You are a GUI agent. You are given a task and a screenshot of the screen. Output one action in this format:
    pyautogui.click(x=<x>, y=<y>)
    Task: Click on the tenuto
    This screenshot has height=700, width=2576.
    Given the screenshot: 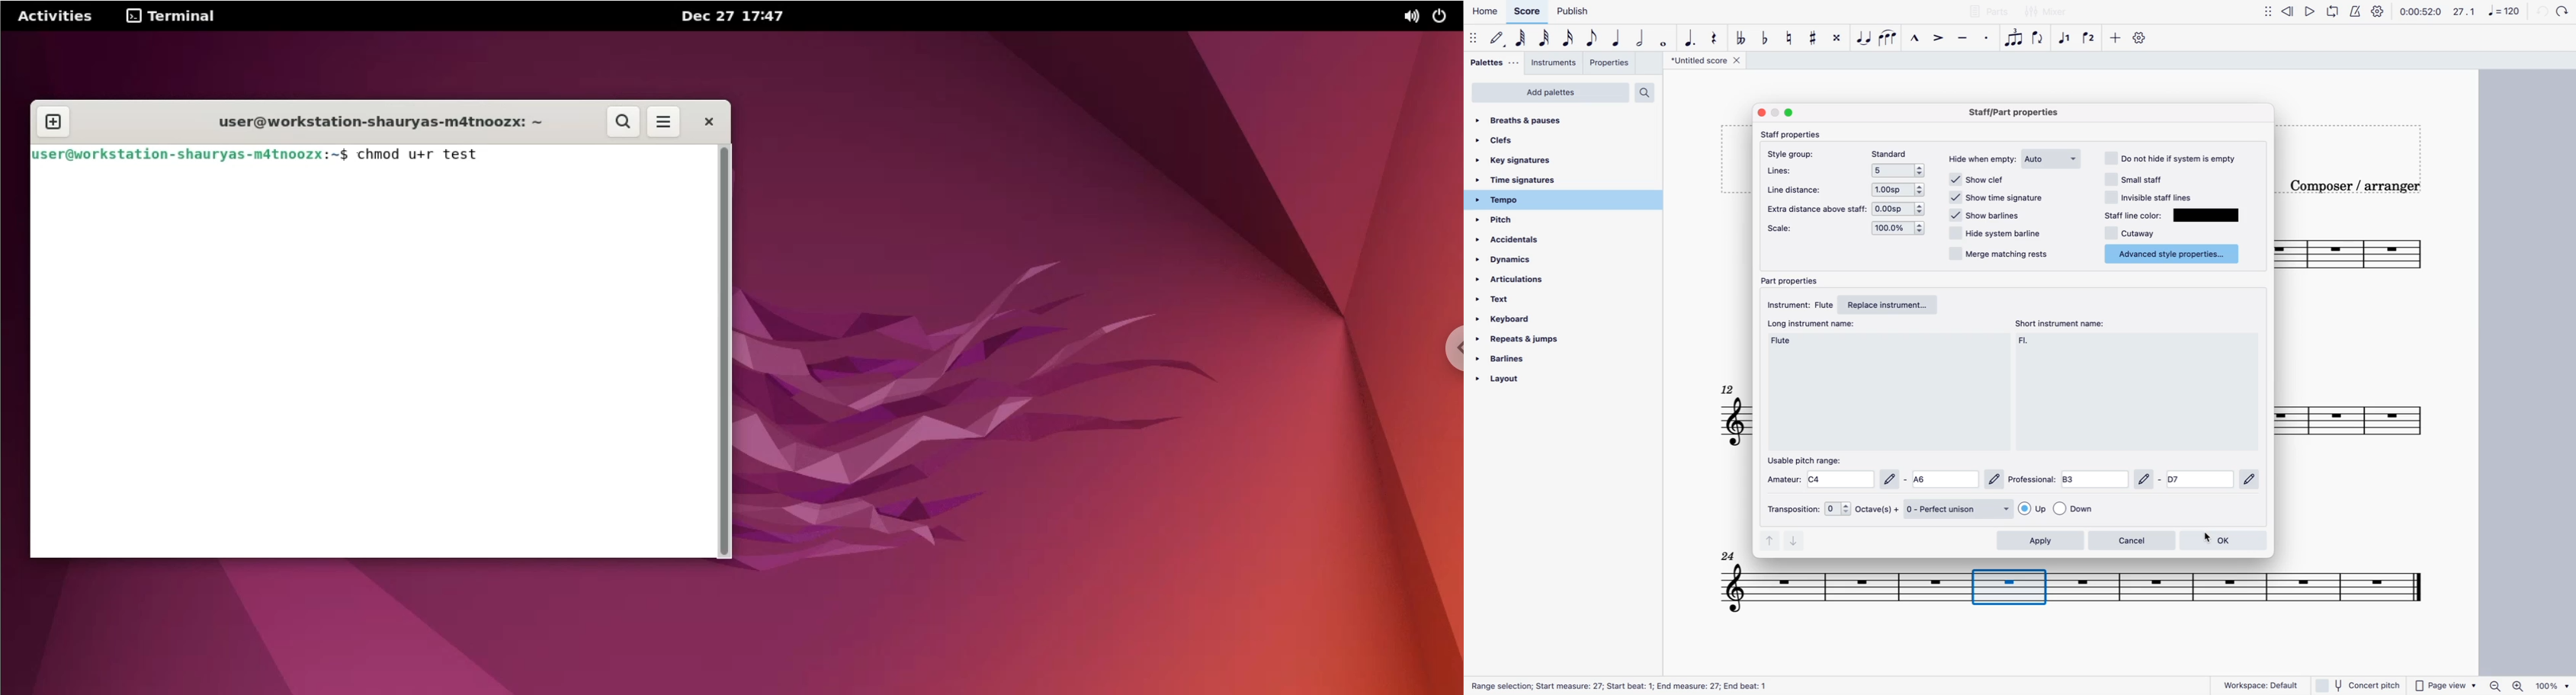 What is the action you would take?
    pyautogui.click(x=1964, y=36)
    